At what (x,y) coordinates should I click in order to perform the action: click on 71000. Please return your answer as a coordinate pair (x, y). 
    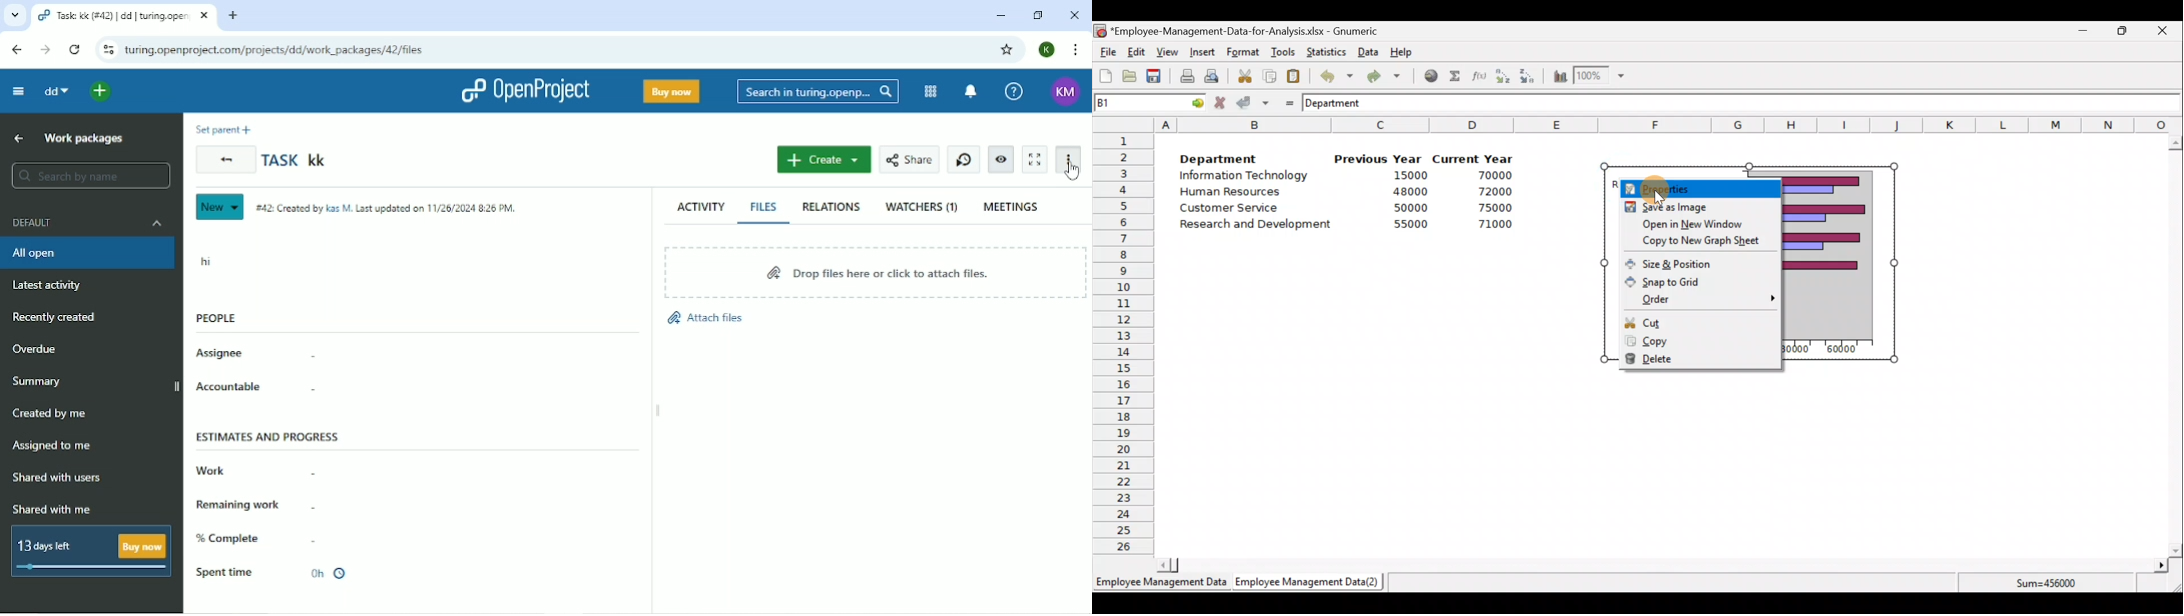
    Looking at the image, I should click on (1492, 224).